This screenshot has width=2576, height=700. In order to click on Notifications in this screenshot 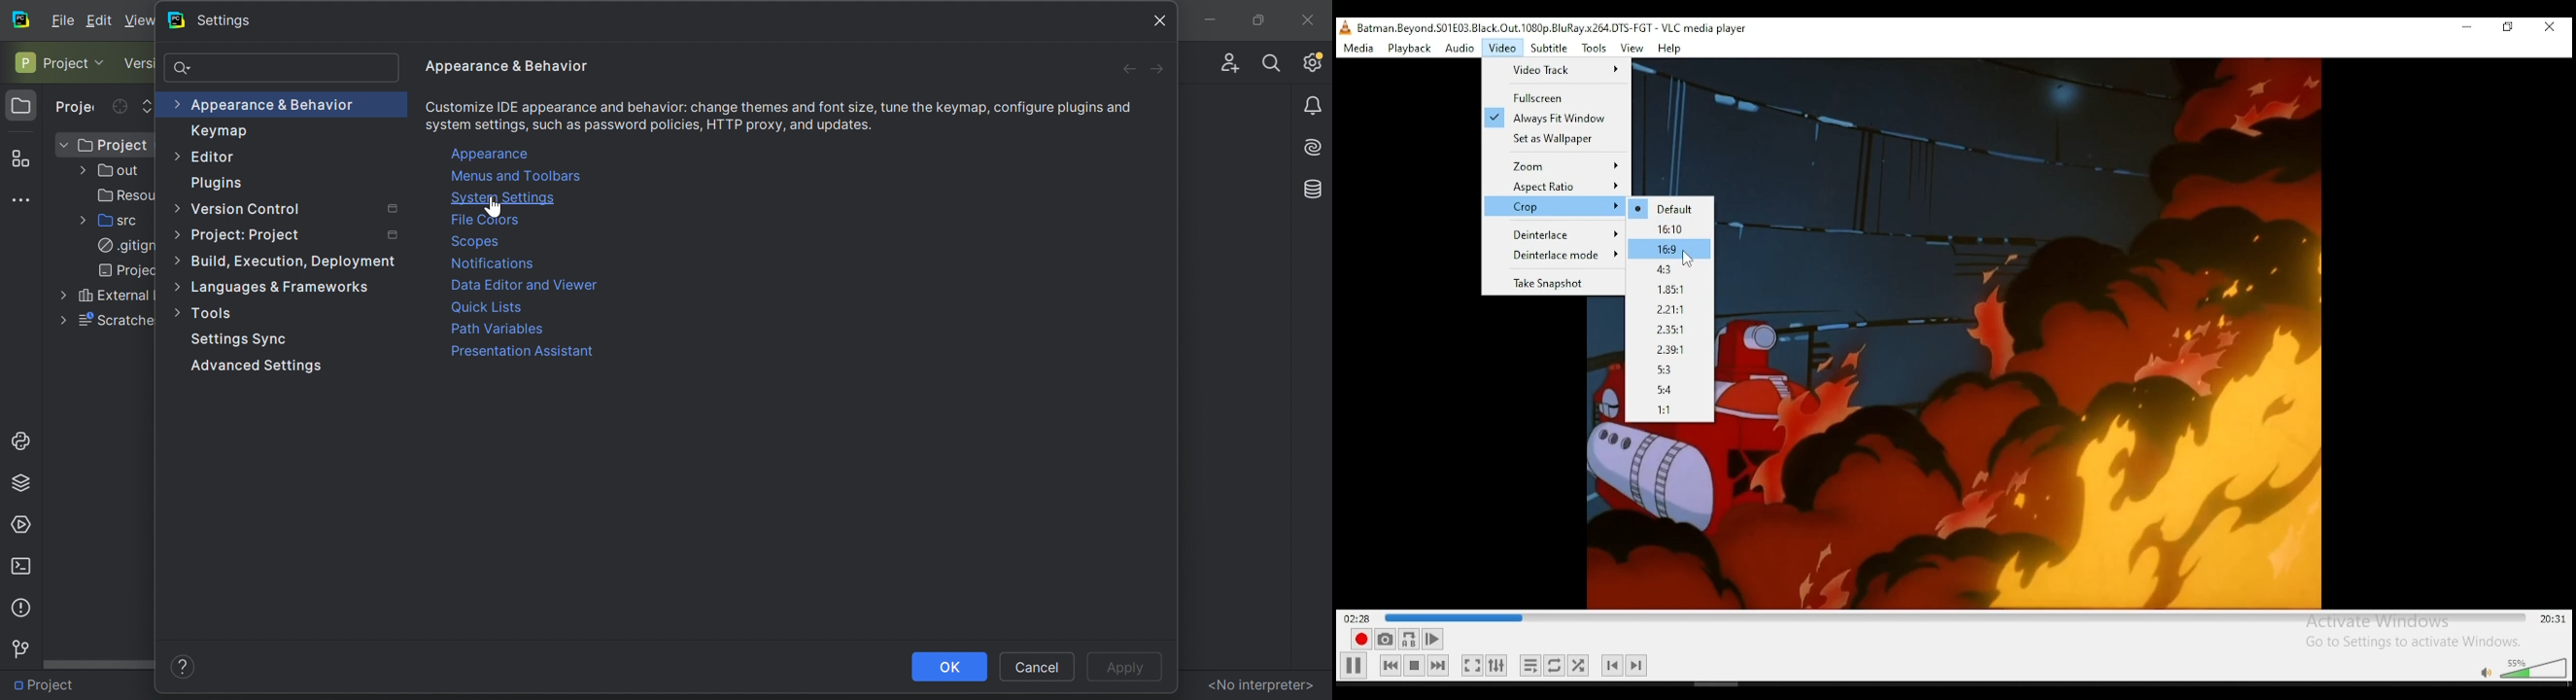, I will do `click(496, 264)`.